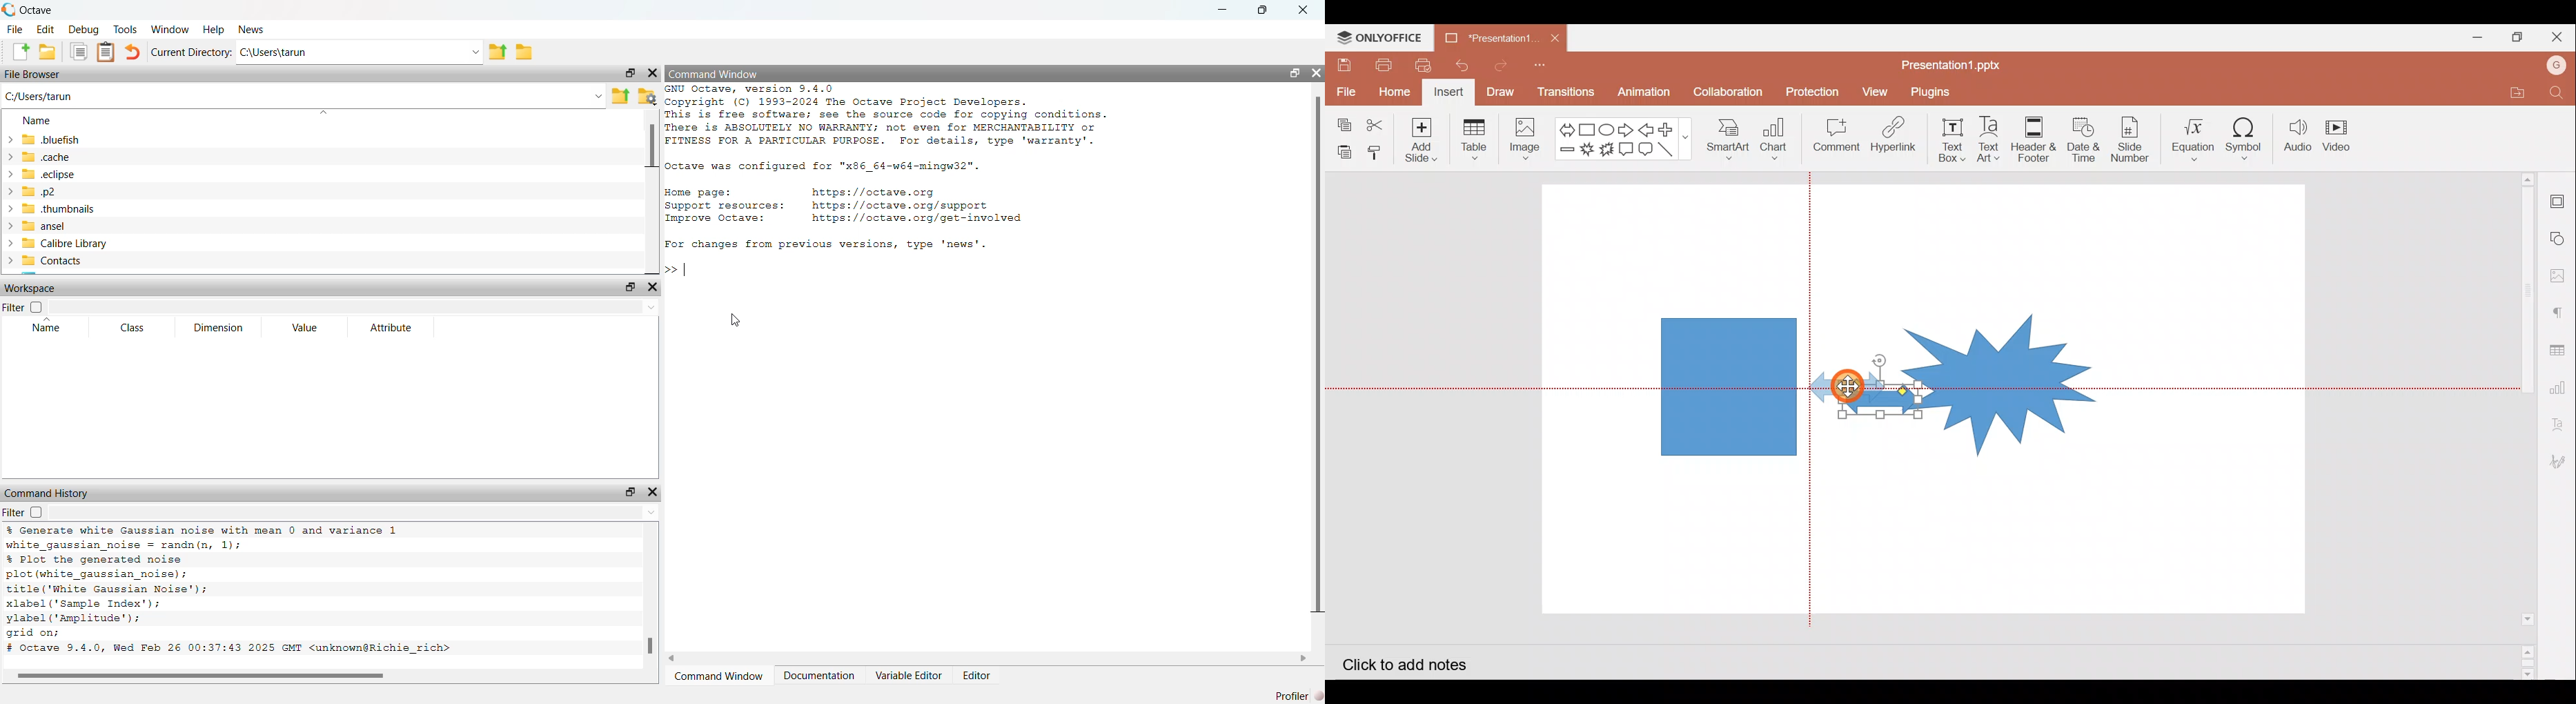 The image size is (2576, 728). Describe the element at coordinates (39, 513) in the screenshot. I see `checkbox` at that location.